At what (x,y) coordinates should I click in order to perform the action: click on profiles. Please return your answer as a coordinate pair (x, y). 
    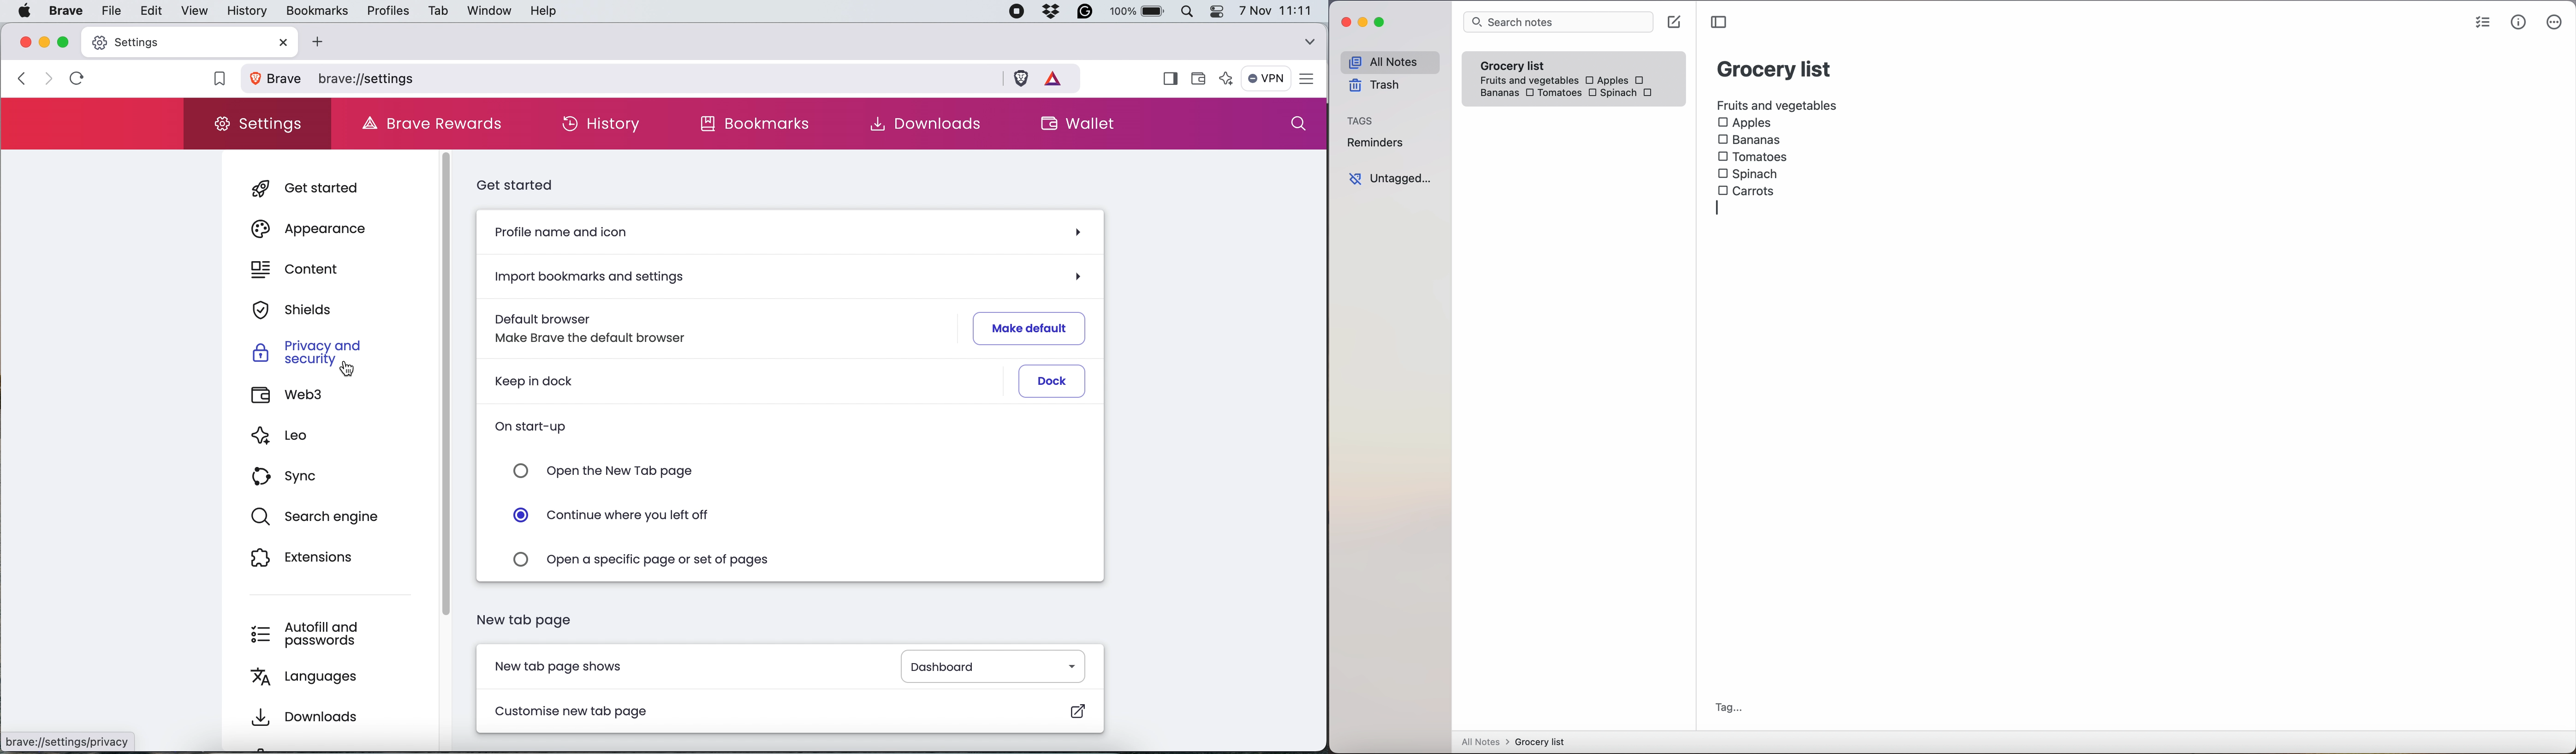
    Looking at the image, I should click on (386, 11).